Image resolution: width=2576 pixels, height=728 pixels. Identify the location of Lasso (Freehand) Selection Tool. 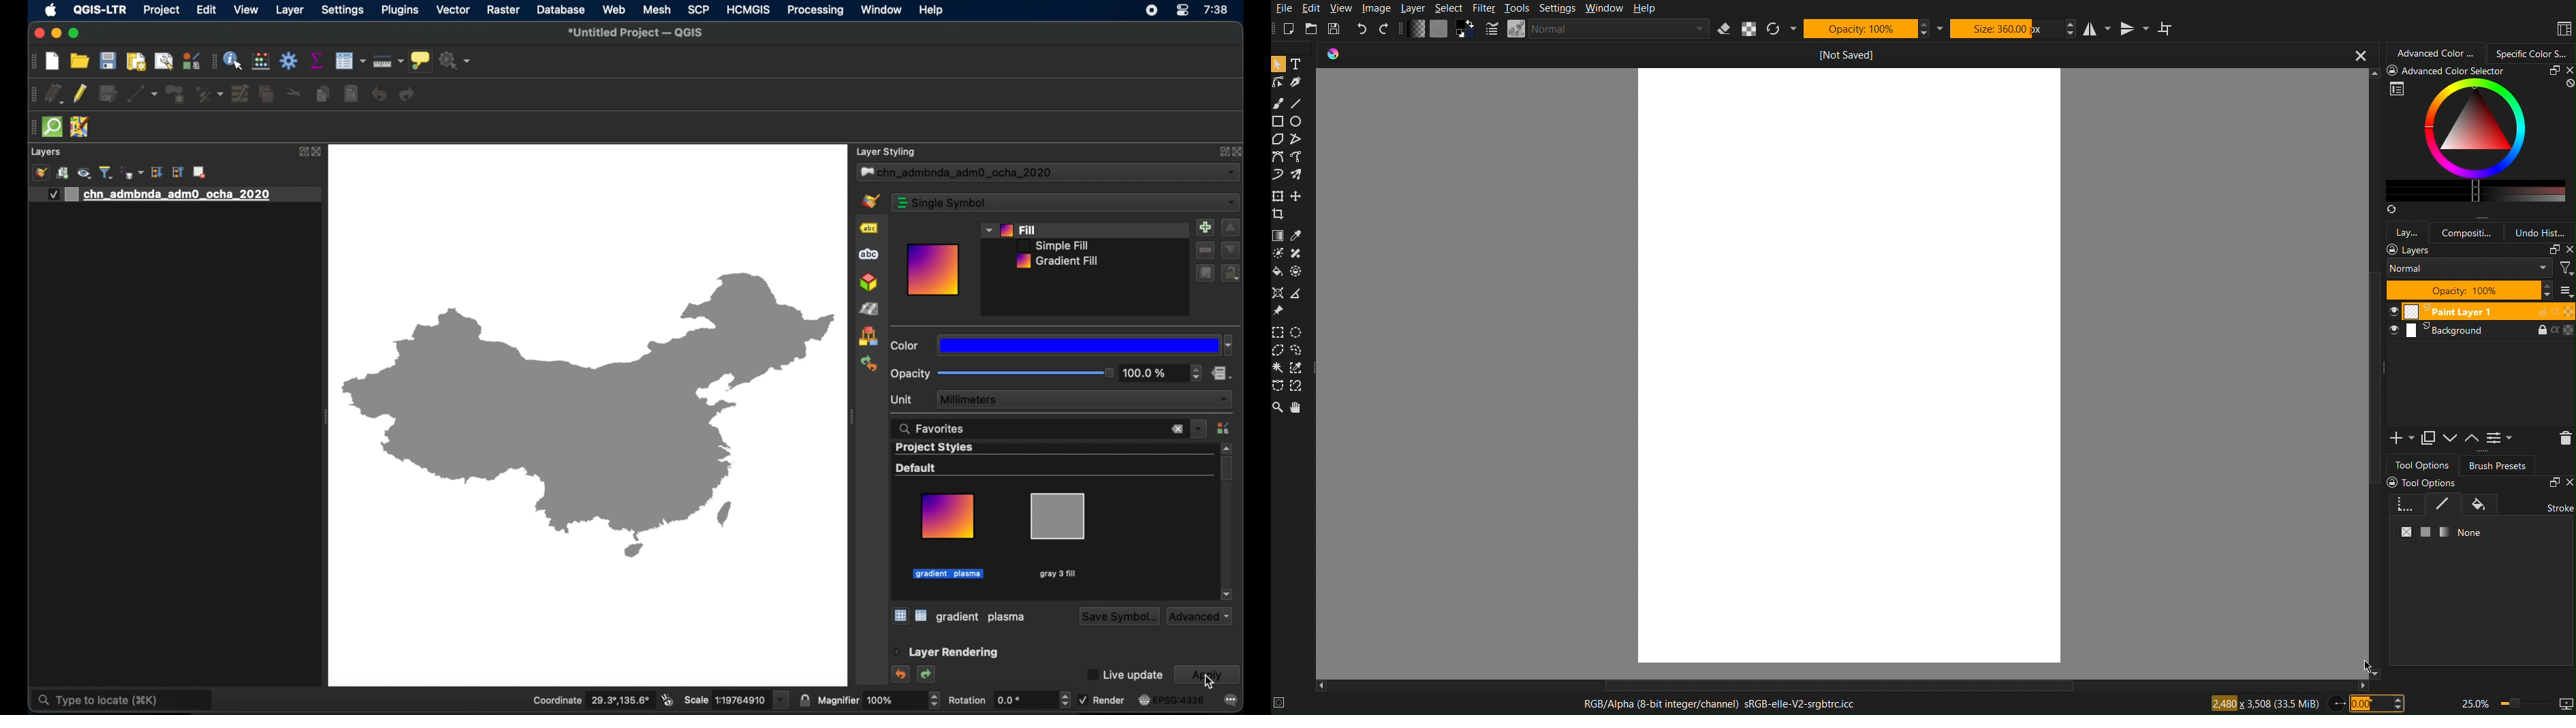
(1298, 351).